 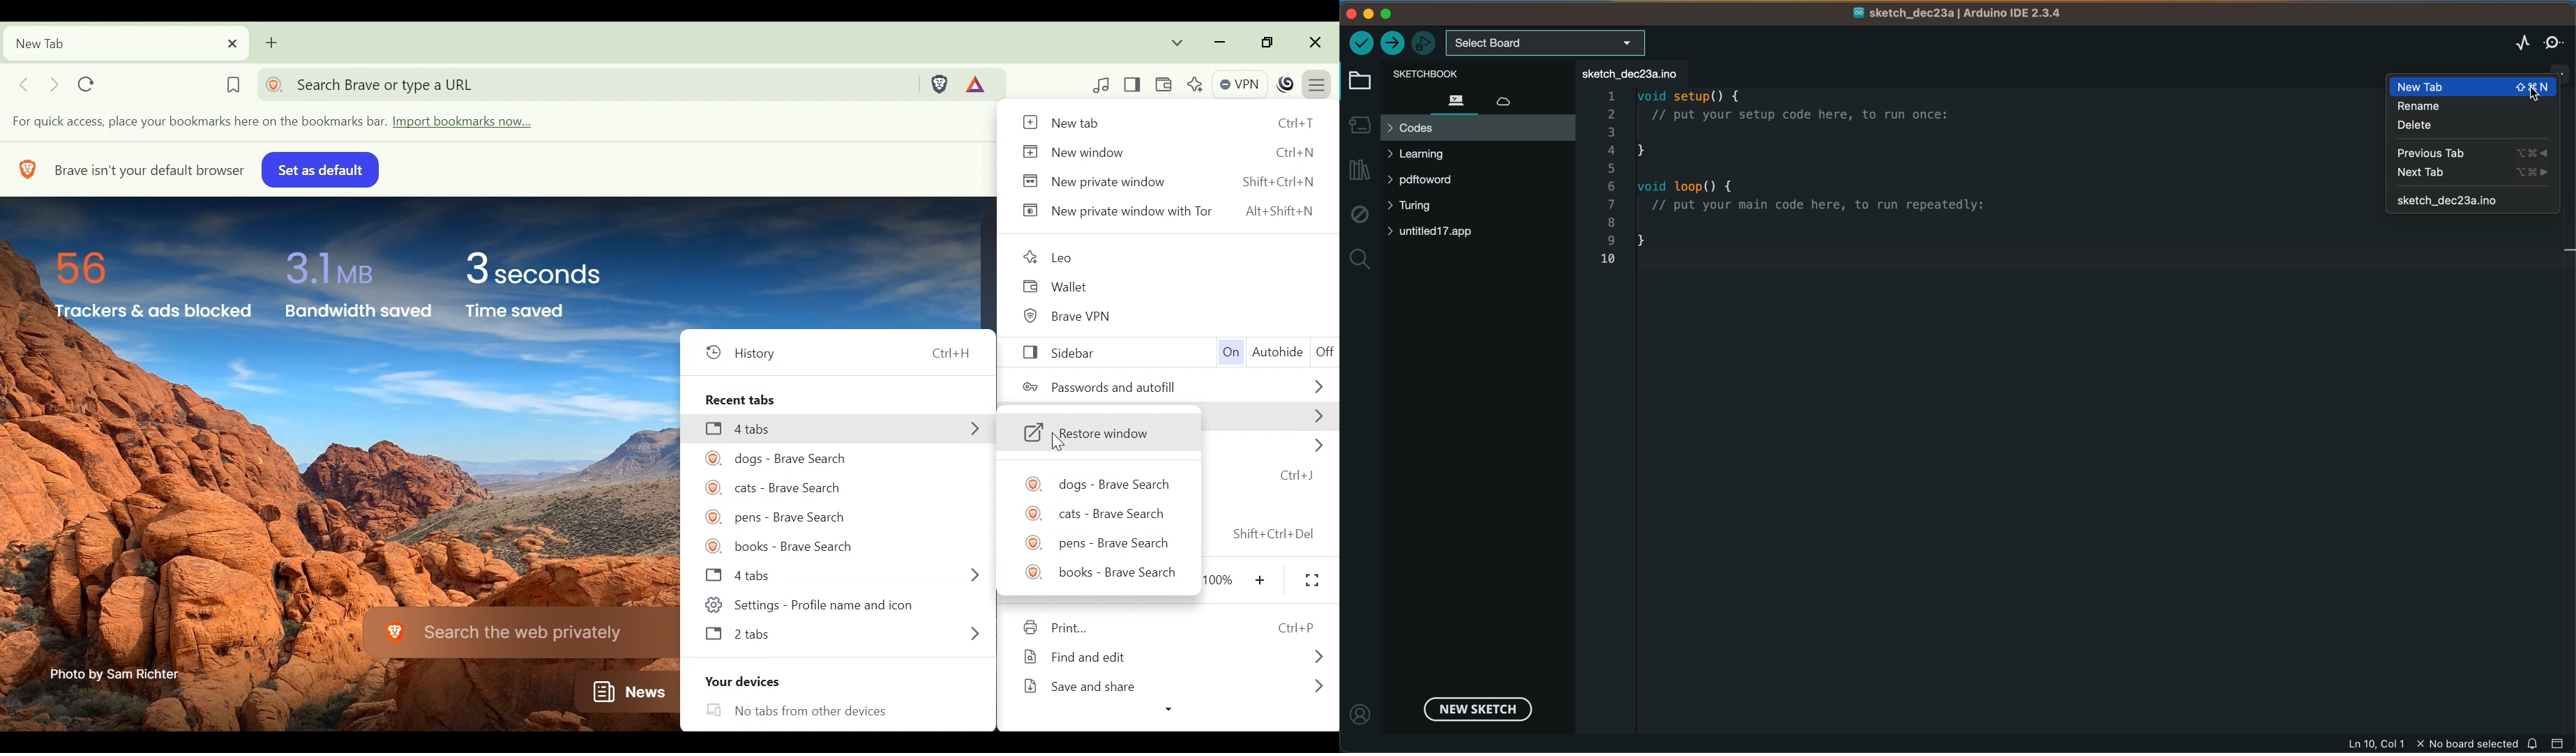 What do you see at coordinates (1088, 657) in the screenshot?
I see `Find and edit` at bounding box center [1088, 657].